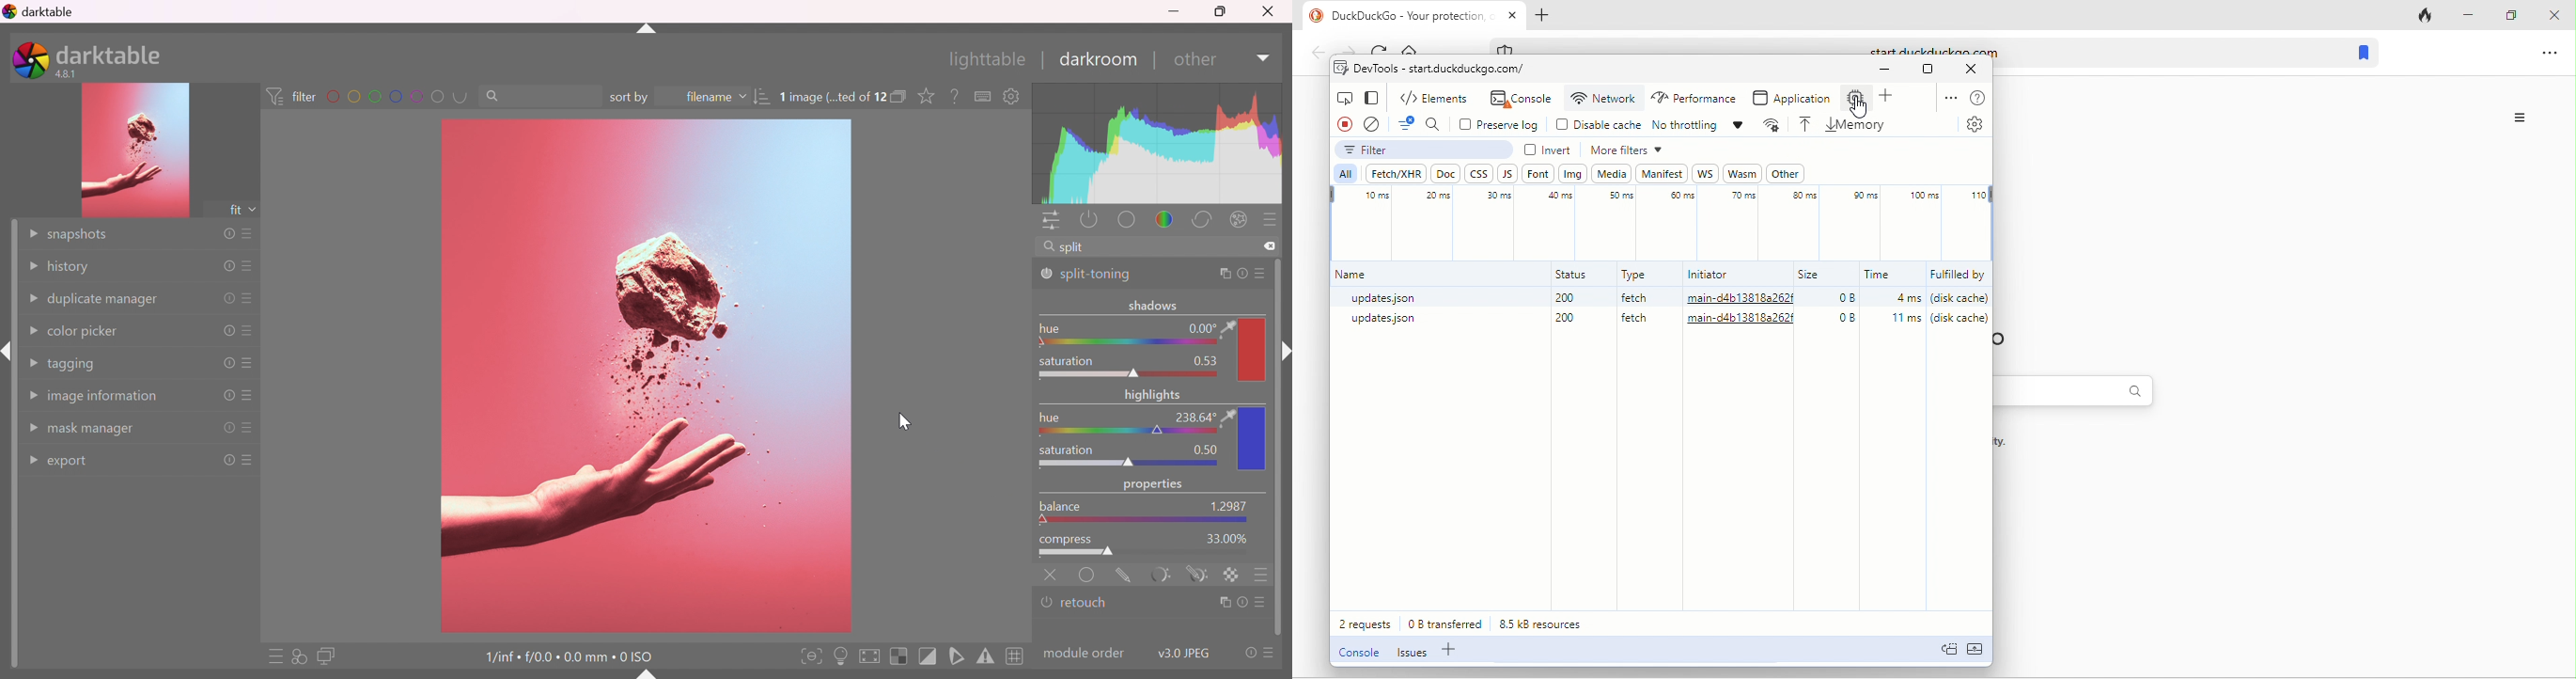 The height and width of the screenshot is (700, 2576). Describe the element at coordinates (1414, 654) in the screenshot. I see `issues` at that location.